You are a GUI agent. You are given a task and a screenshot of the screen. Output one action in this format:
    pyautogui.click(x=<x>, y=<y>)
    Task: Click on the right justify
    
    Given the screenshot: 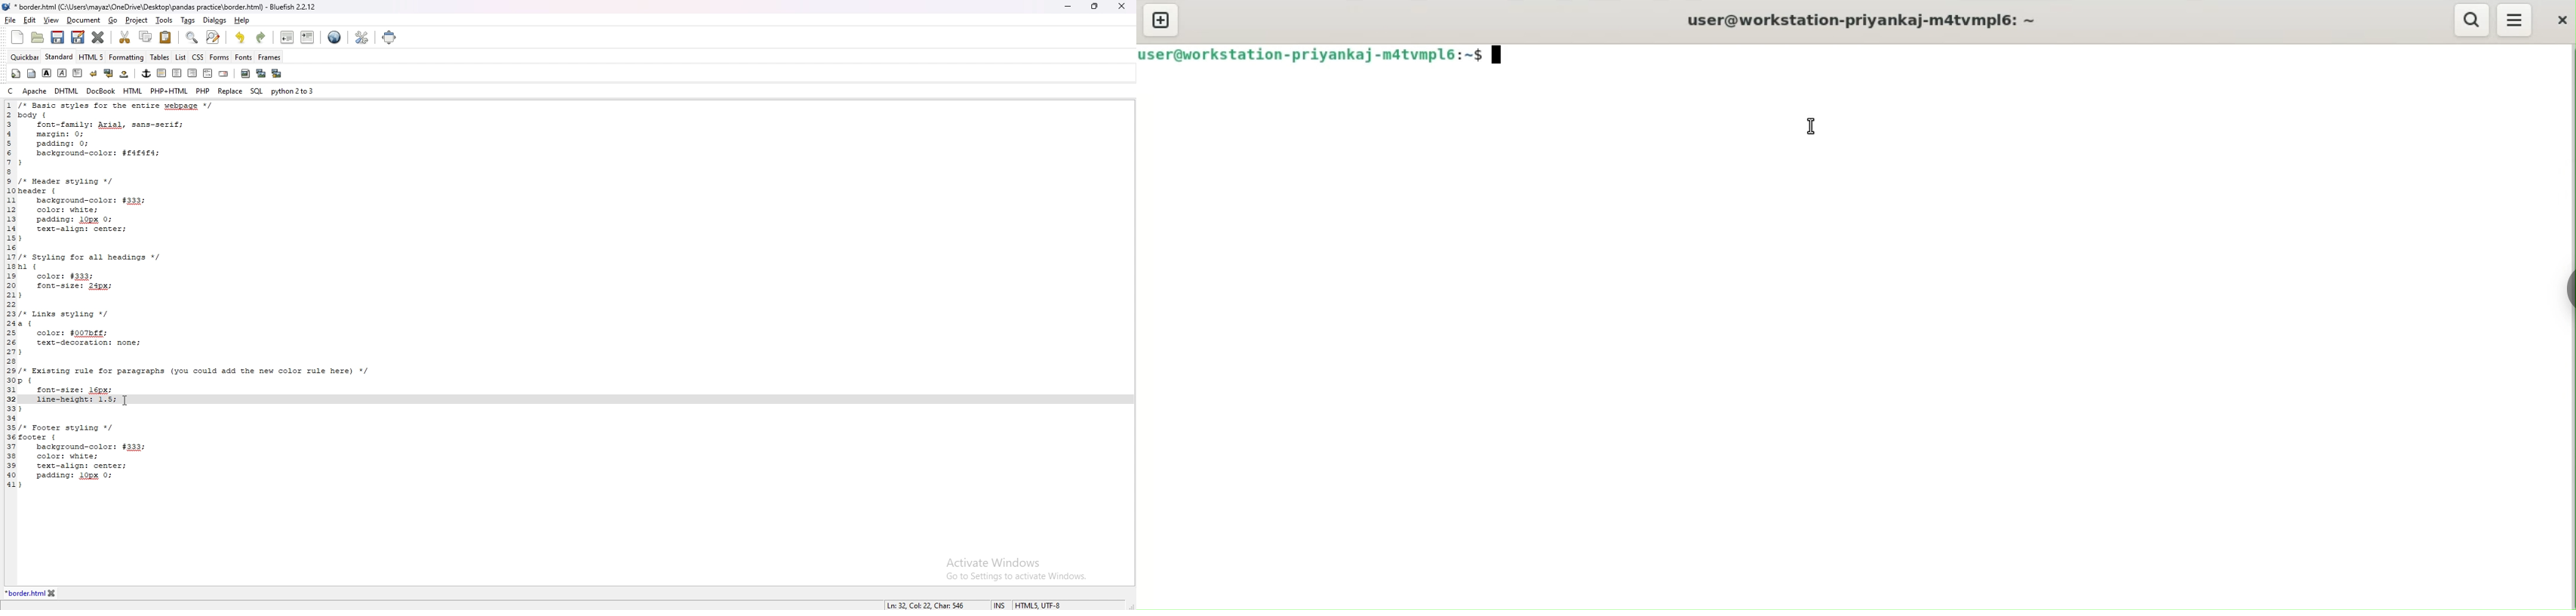 What is the action you would take?
    pyautogui.click(x=194, y=73)
    